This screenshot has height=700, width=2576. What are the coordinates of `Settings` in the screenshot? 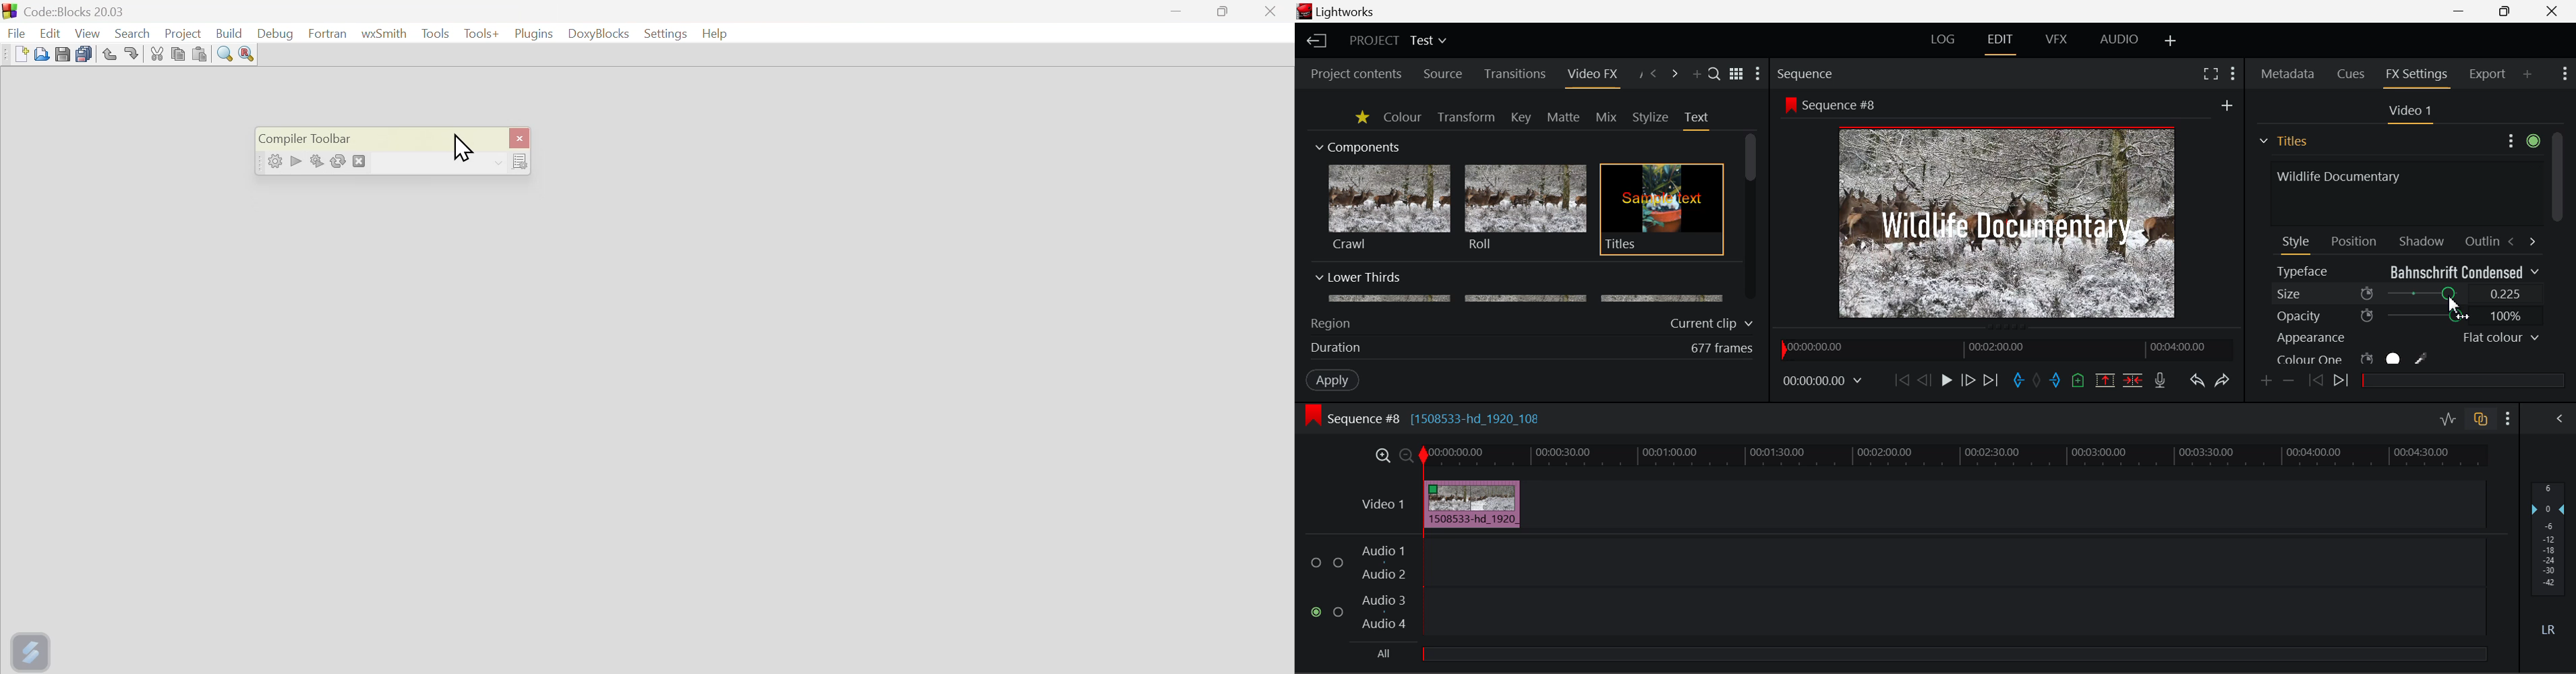 It's located at (2522, 139).